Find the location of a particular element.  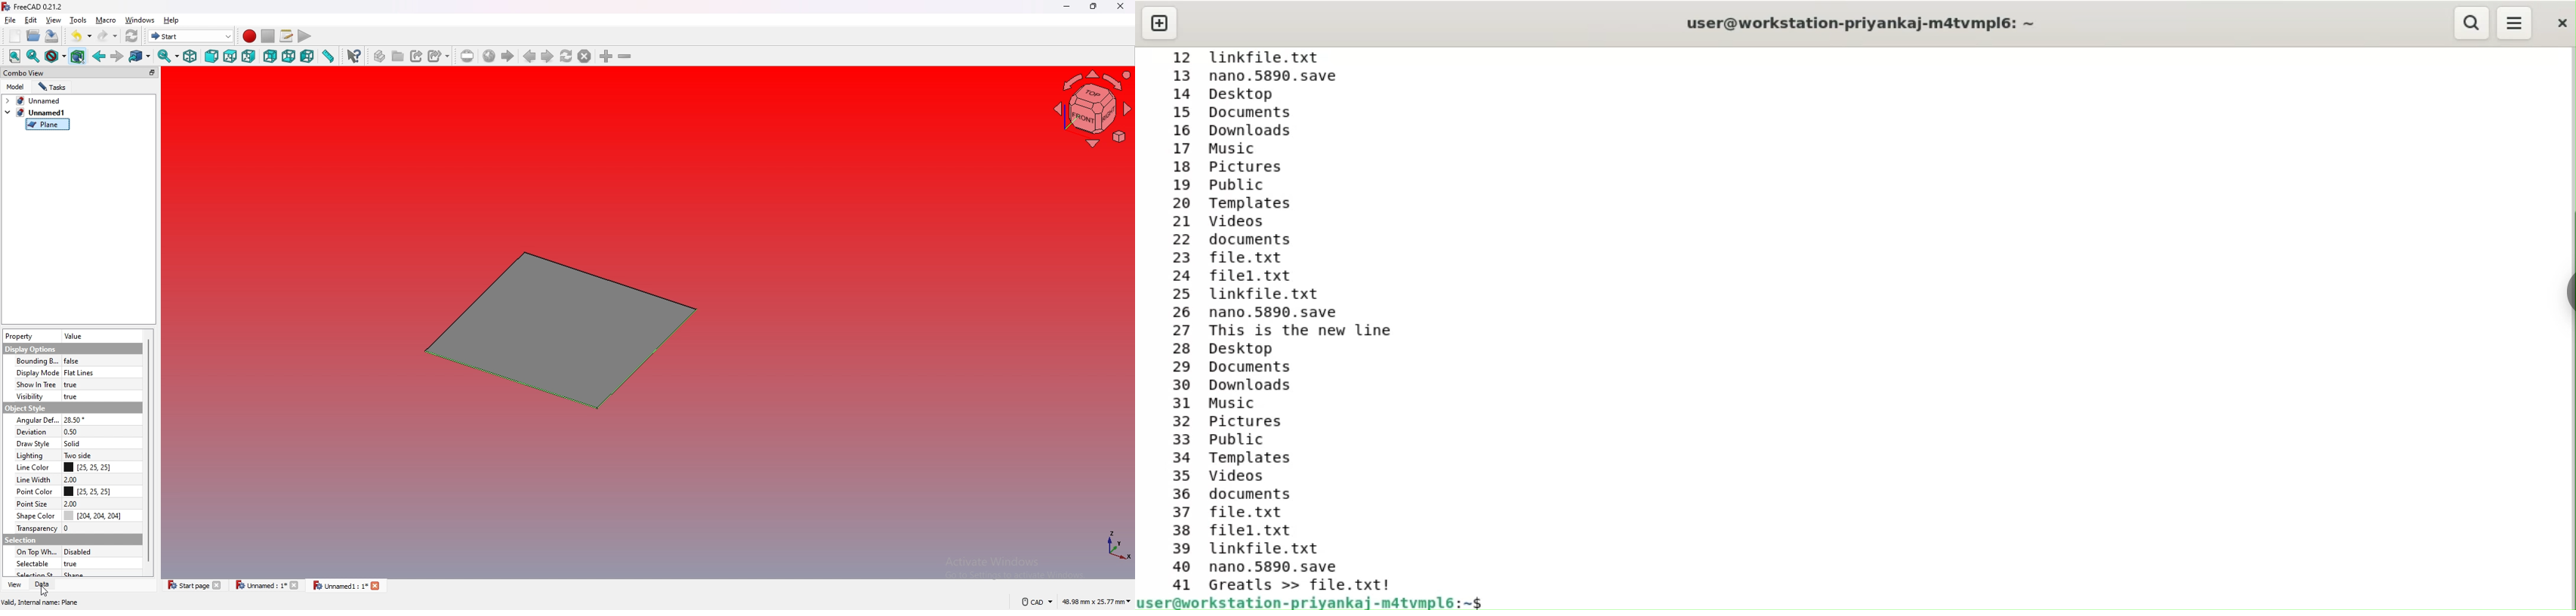

0.50 is located at coordinates (73, 432).